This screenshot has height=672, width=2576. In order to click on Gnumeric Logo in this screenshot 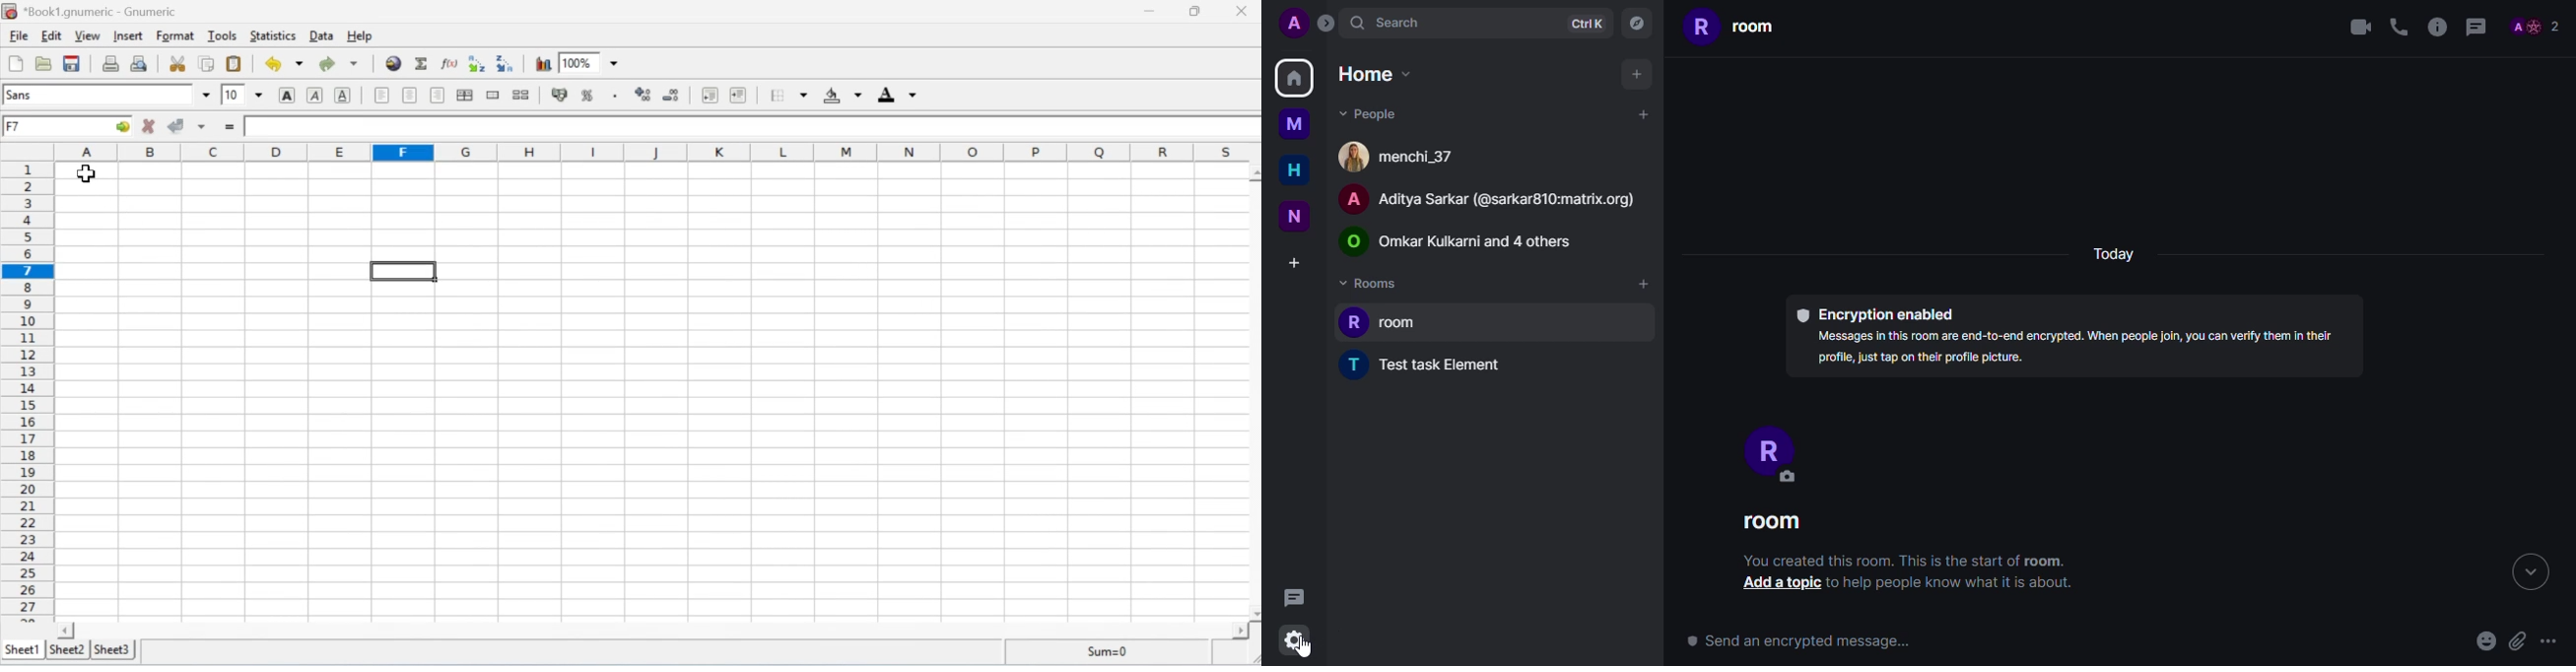, I will do `click(11, 11)`.